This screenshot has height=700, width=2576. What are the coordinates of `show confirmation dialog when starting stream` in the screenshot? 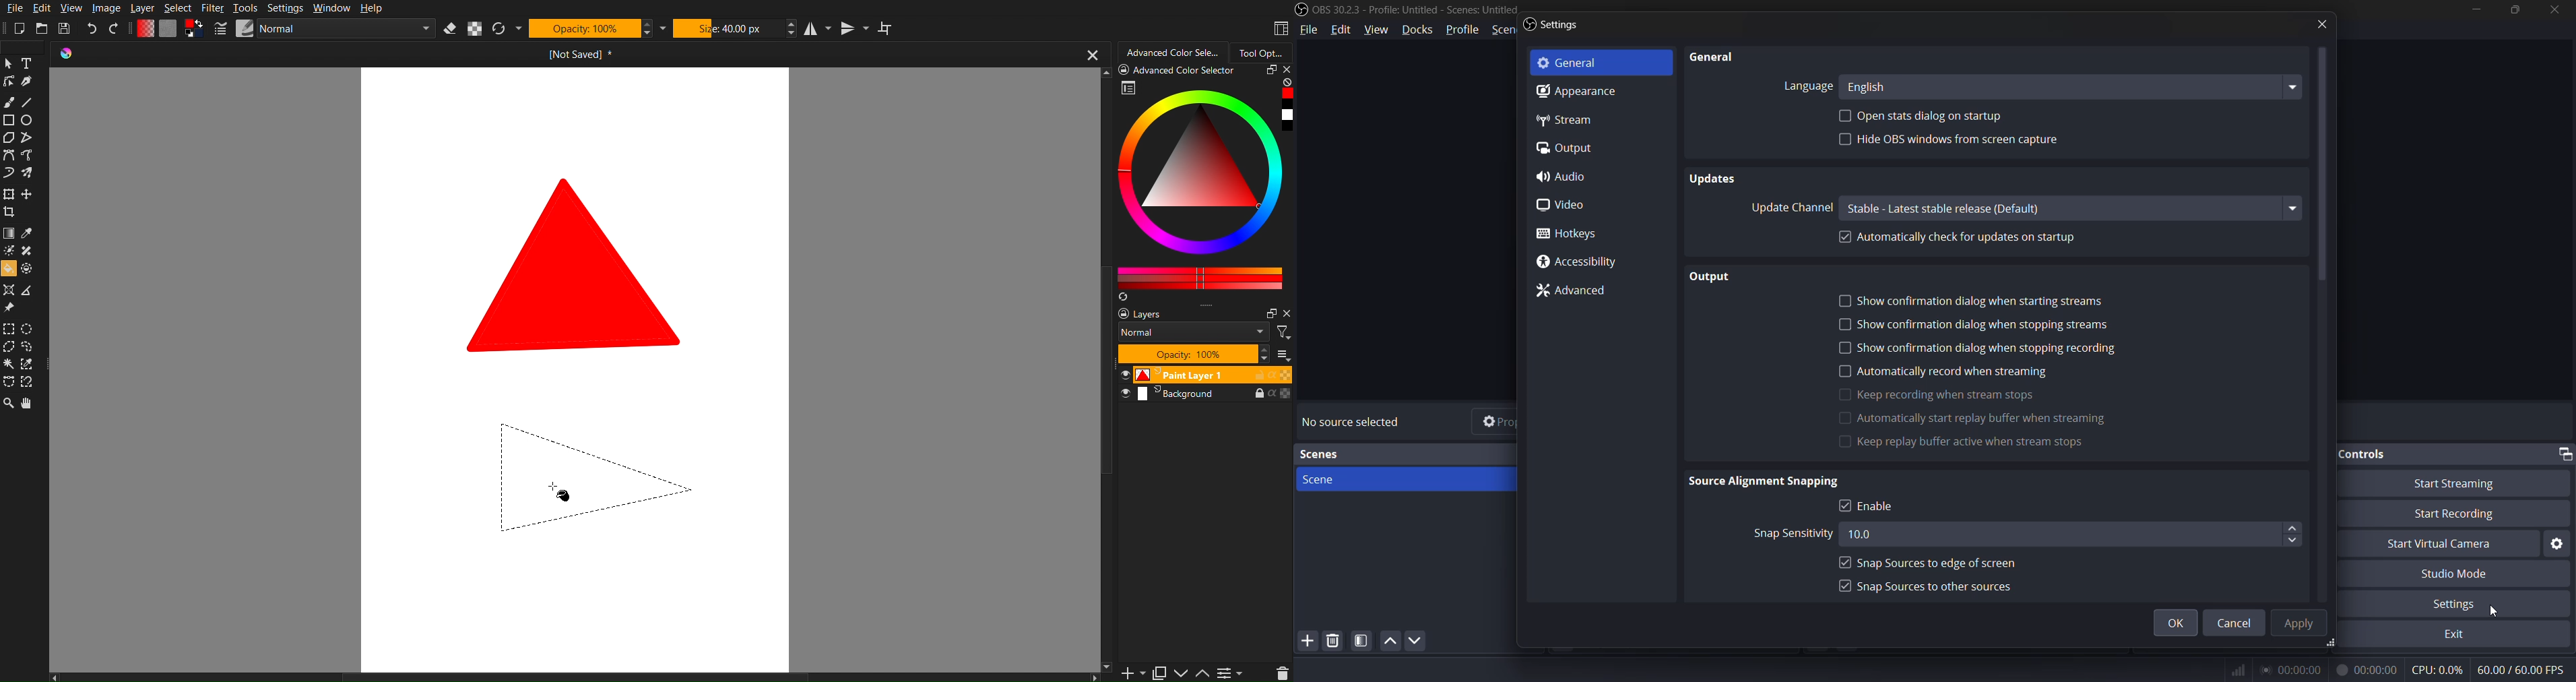 It's located at (2013, 303).